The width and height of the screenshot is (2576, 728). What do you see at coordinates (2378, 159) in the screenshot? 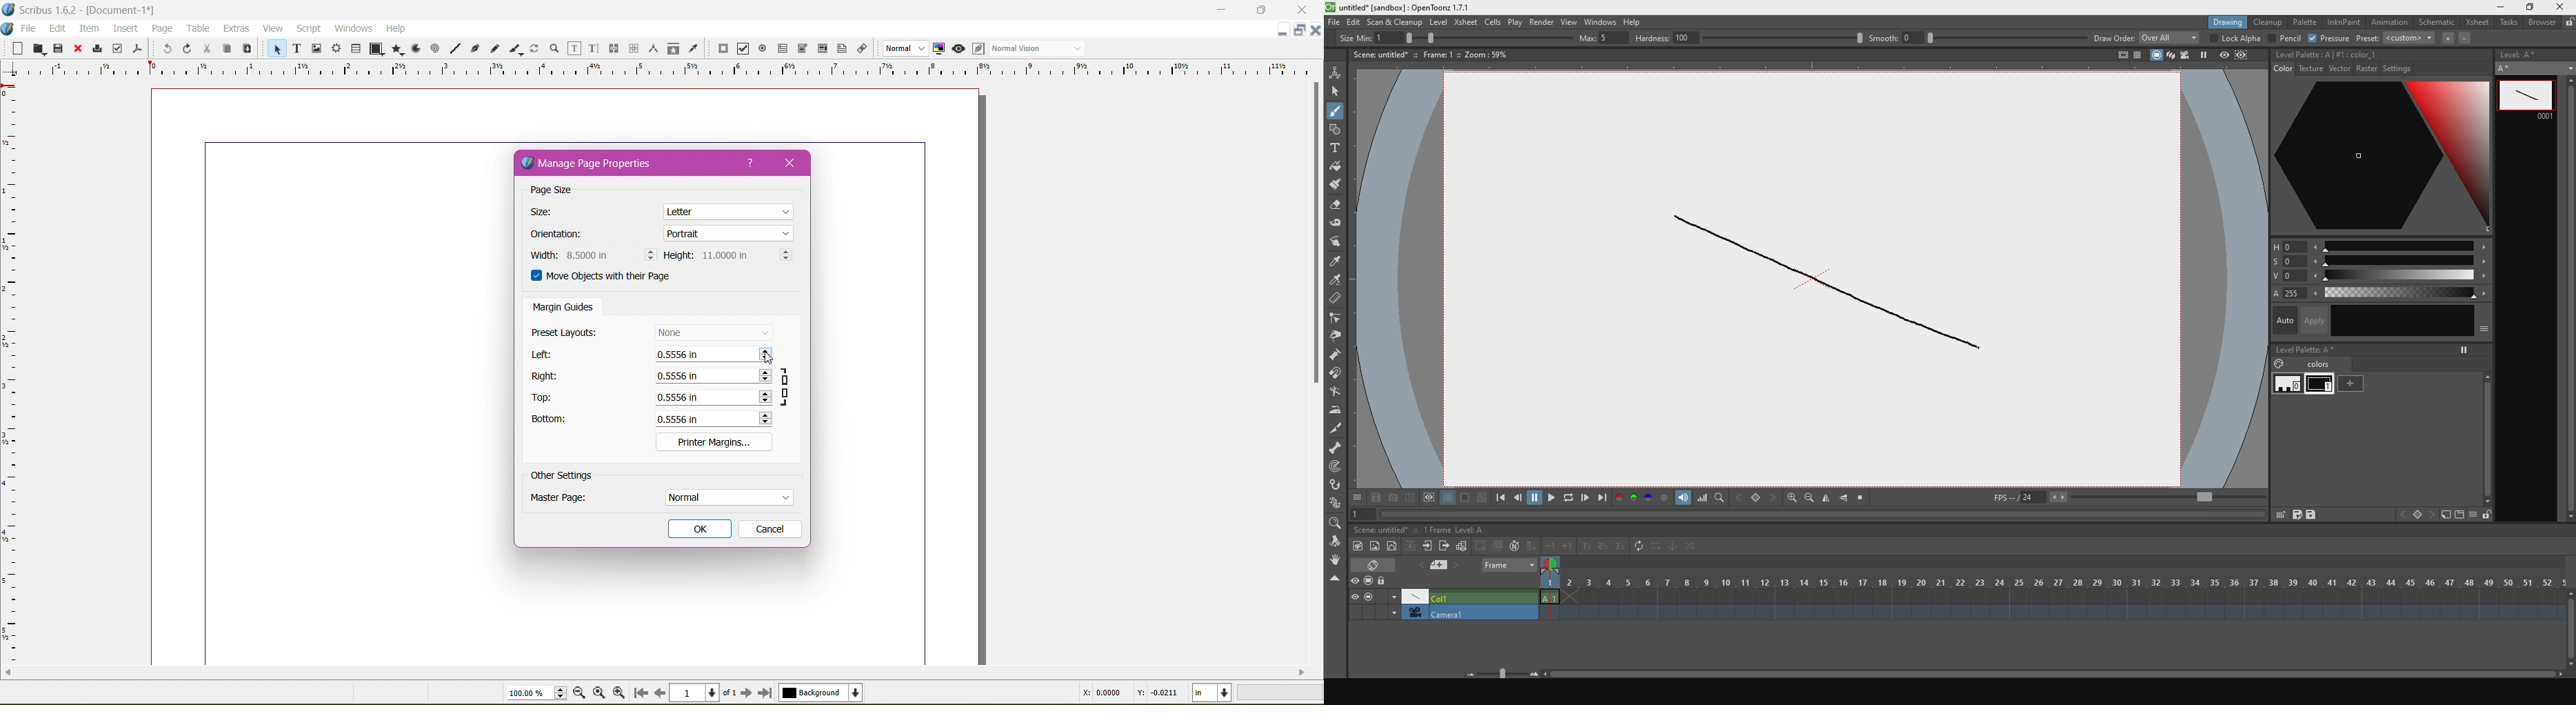
I see `color palette` at bounding box center [2378, 159].